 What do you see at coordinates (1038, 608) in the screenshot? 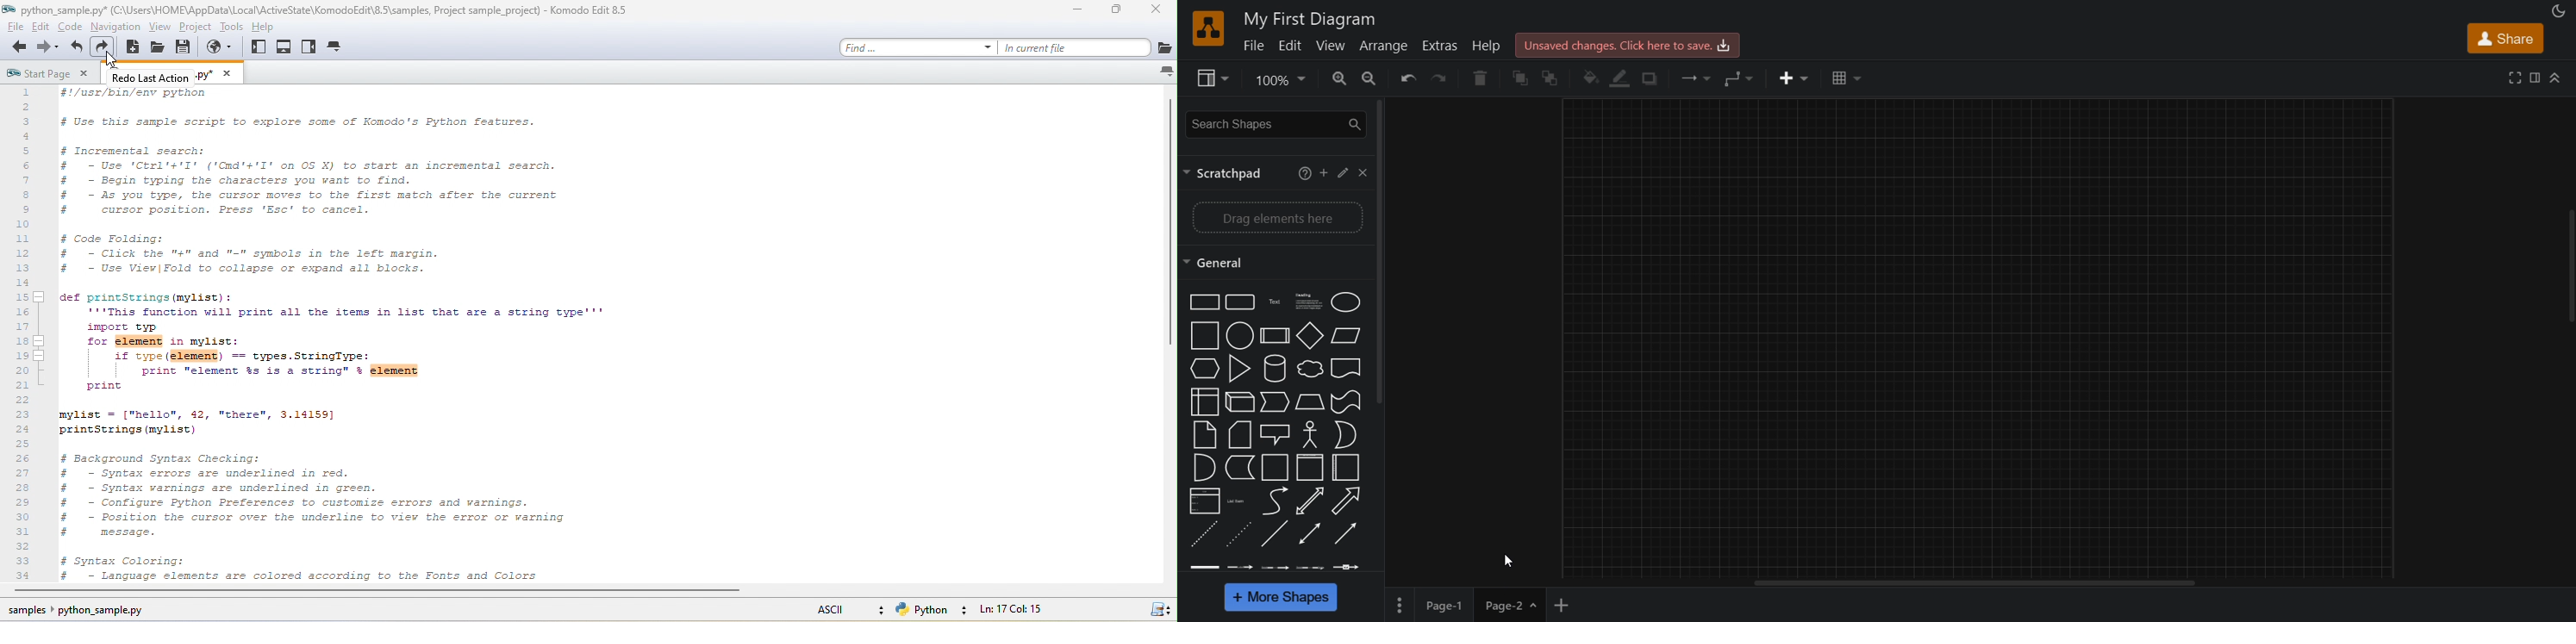
I see `line and column` at bounding box center [1038, 608].